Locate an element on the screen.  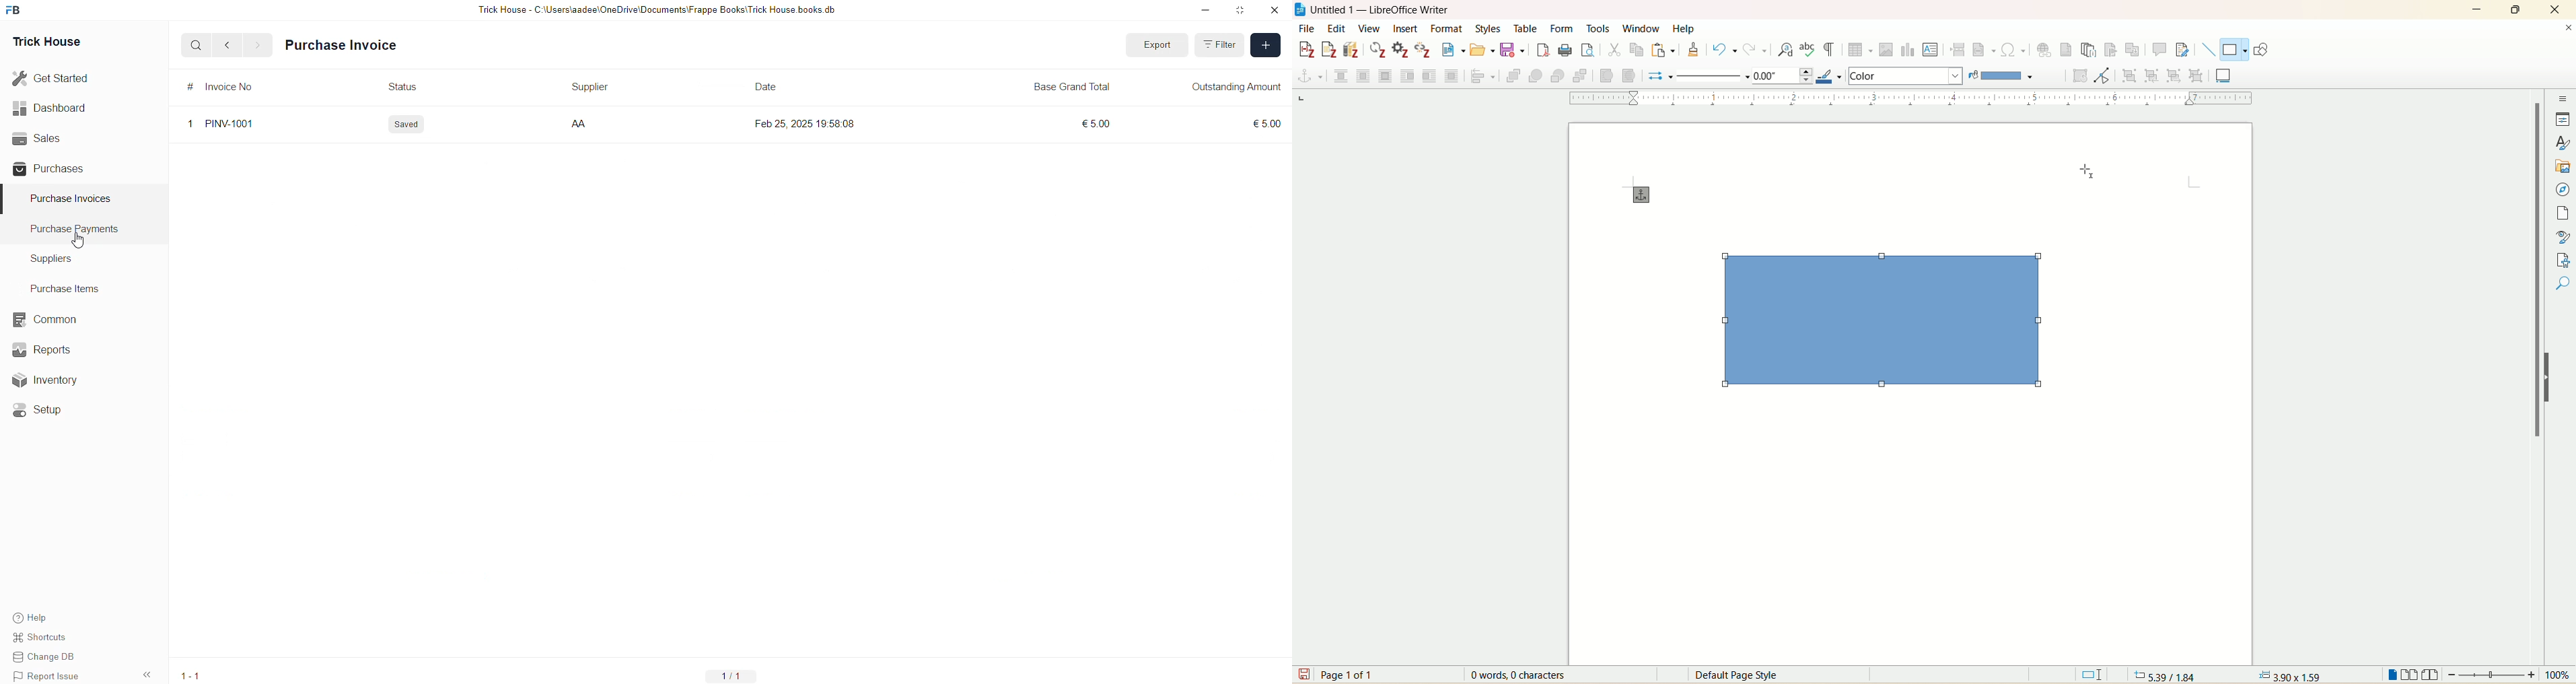
Report Issue is located at coordinates (50, 676).